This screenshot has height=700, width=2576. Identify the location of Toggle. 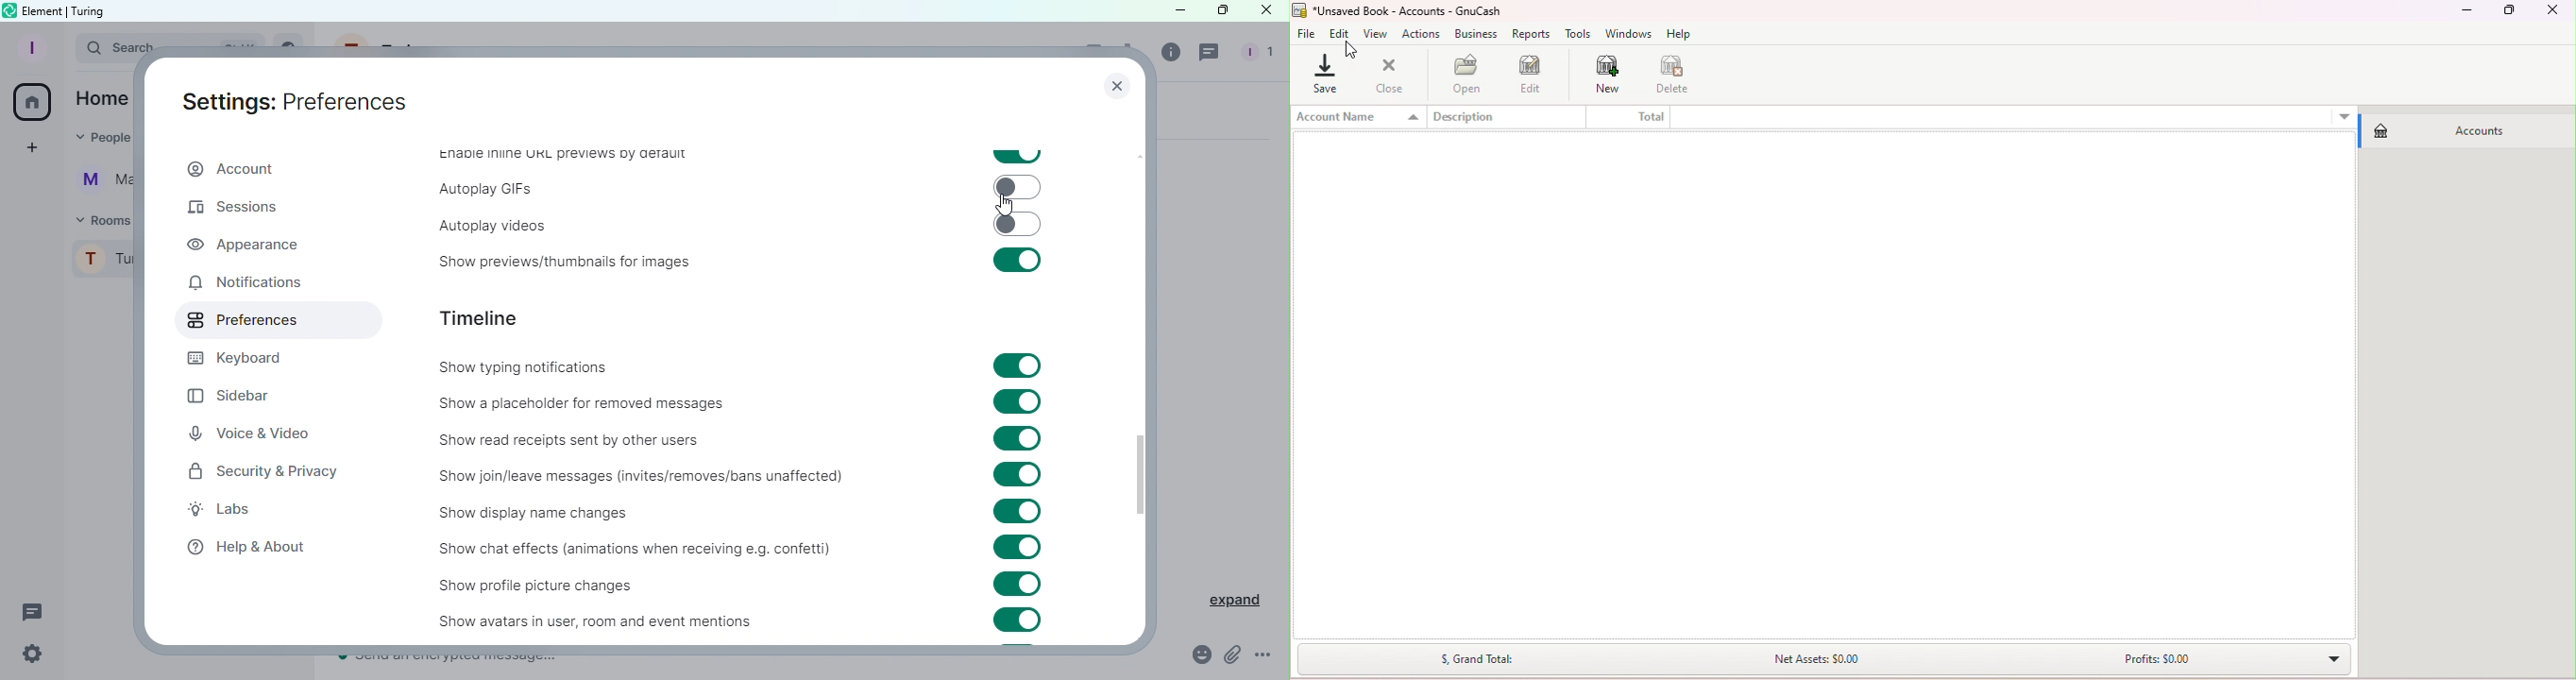
(1016, 188).